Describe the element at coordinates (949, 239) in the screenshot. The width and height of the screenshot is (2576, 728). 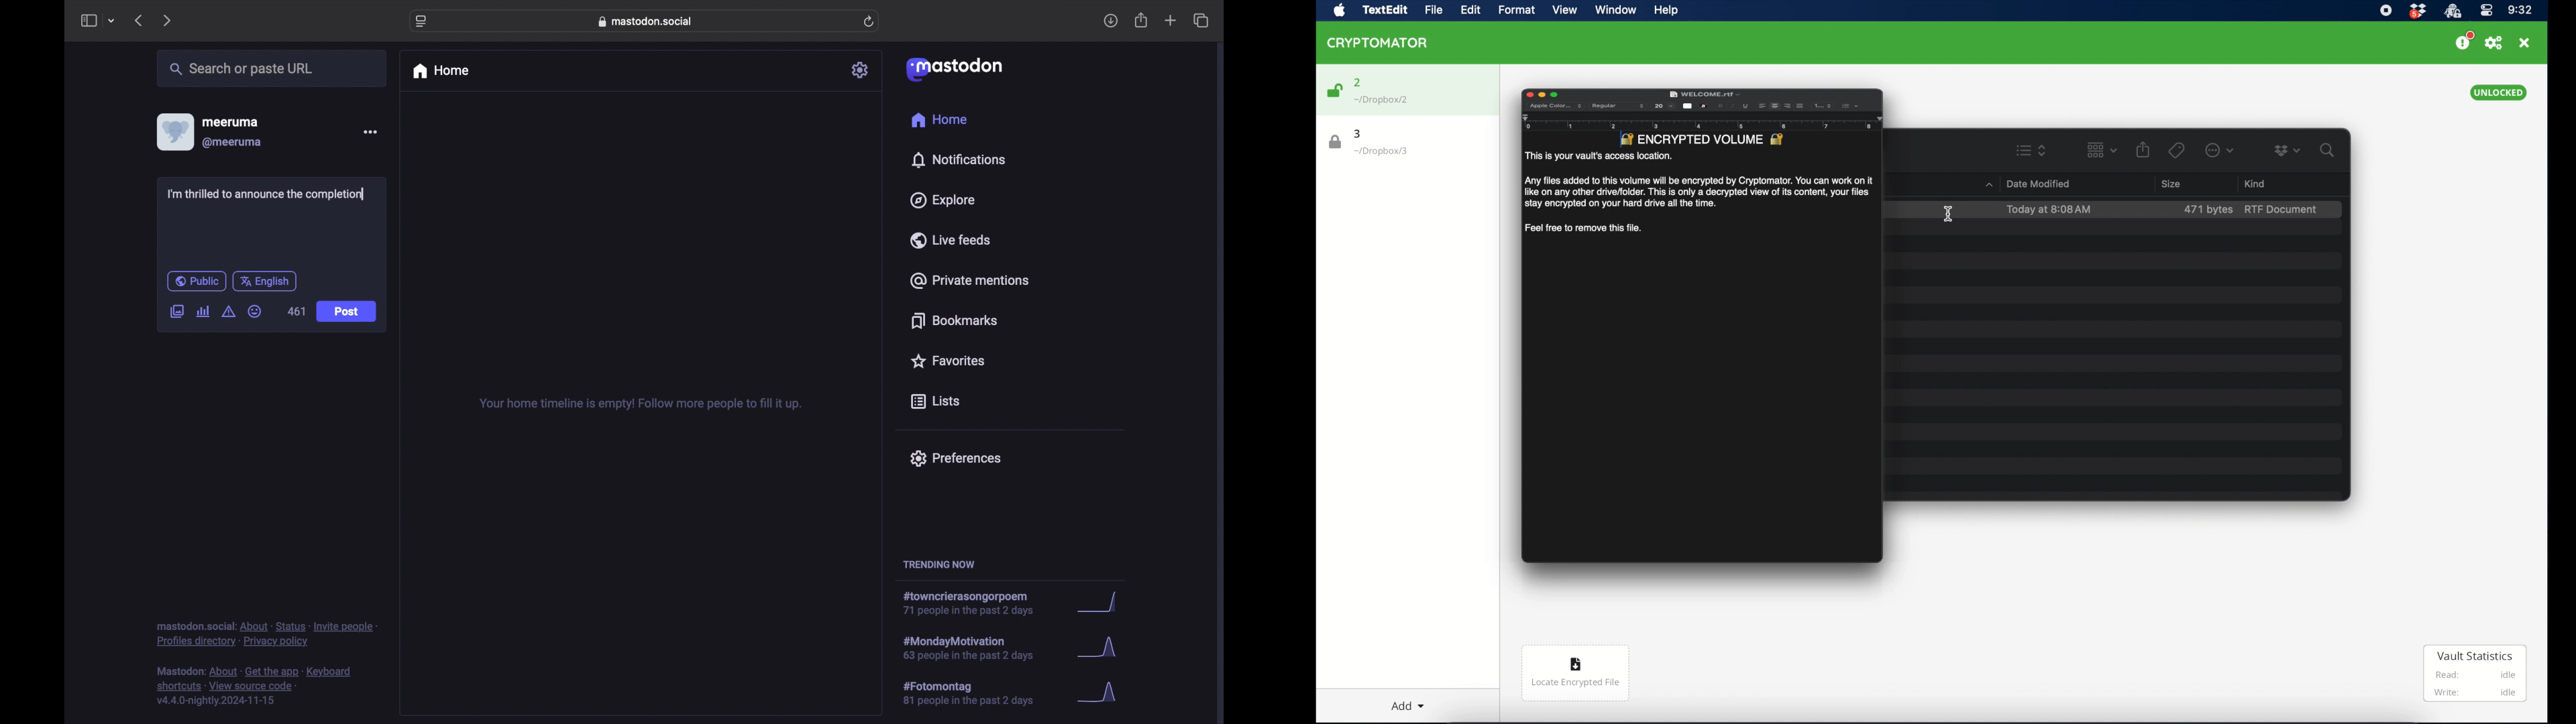
I see `live feeds` at that location.